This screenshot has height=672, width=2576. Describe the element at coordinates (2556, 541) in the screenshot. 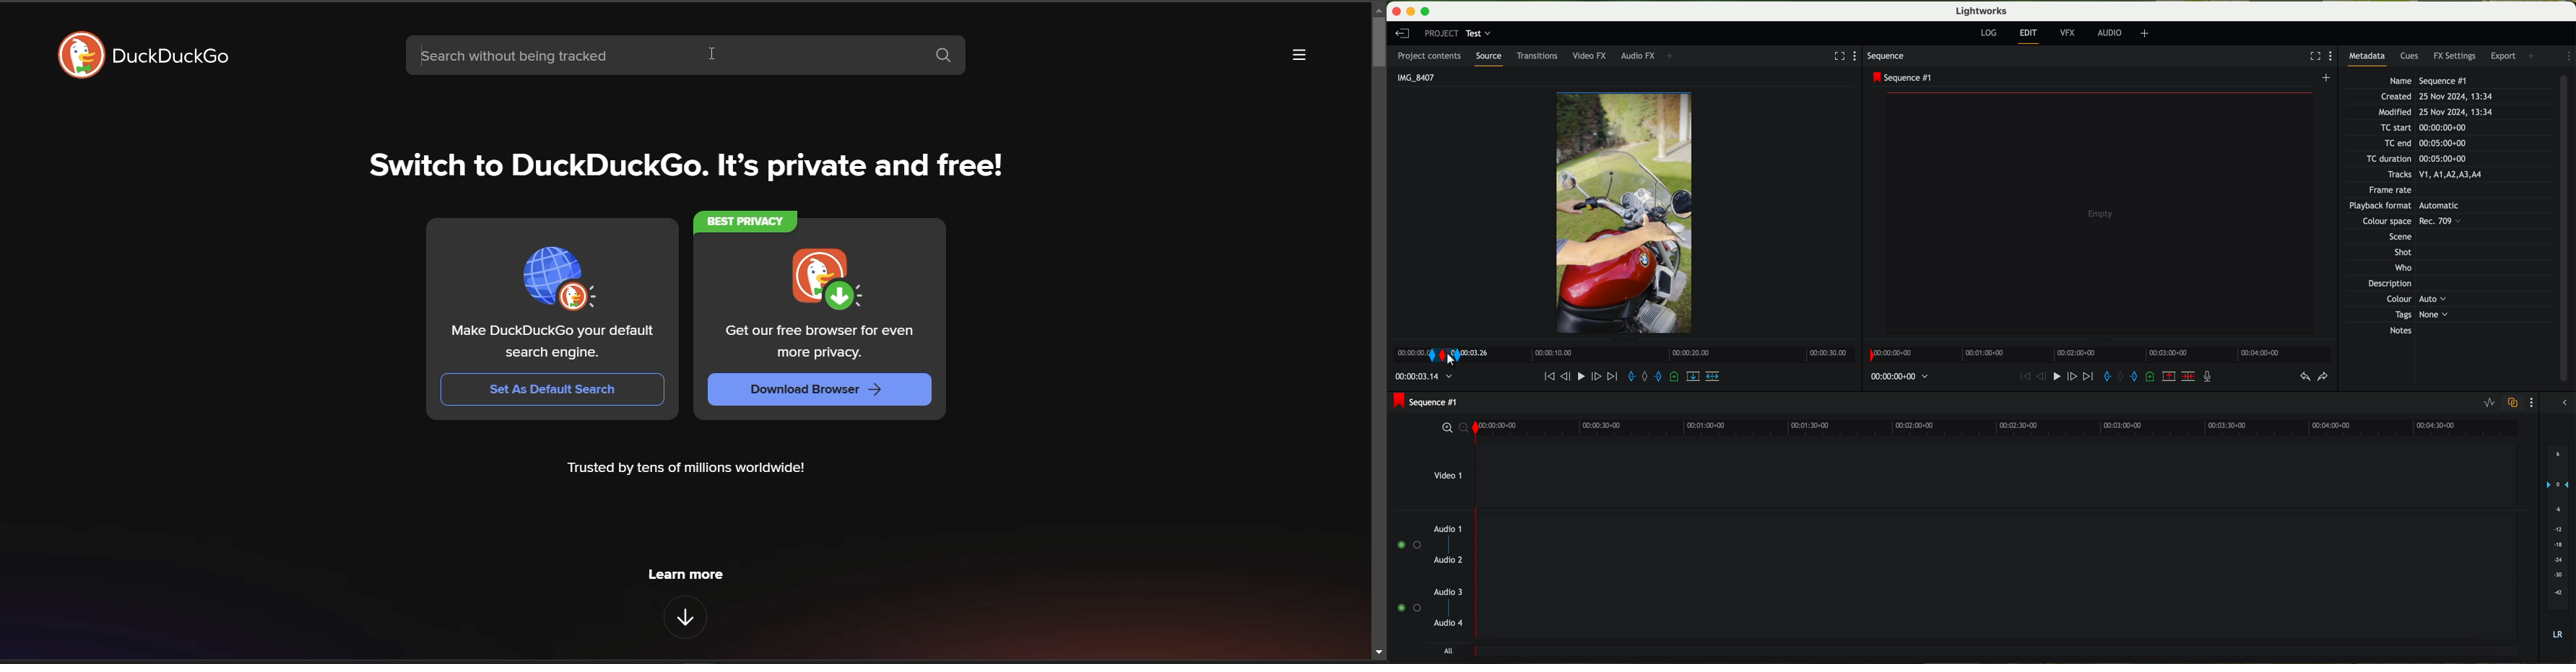

I see `audio output level (dB)` at that location.